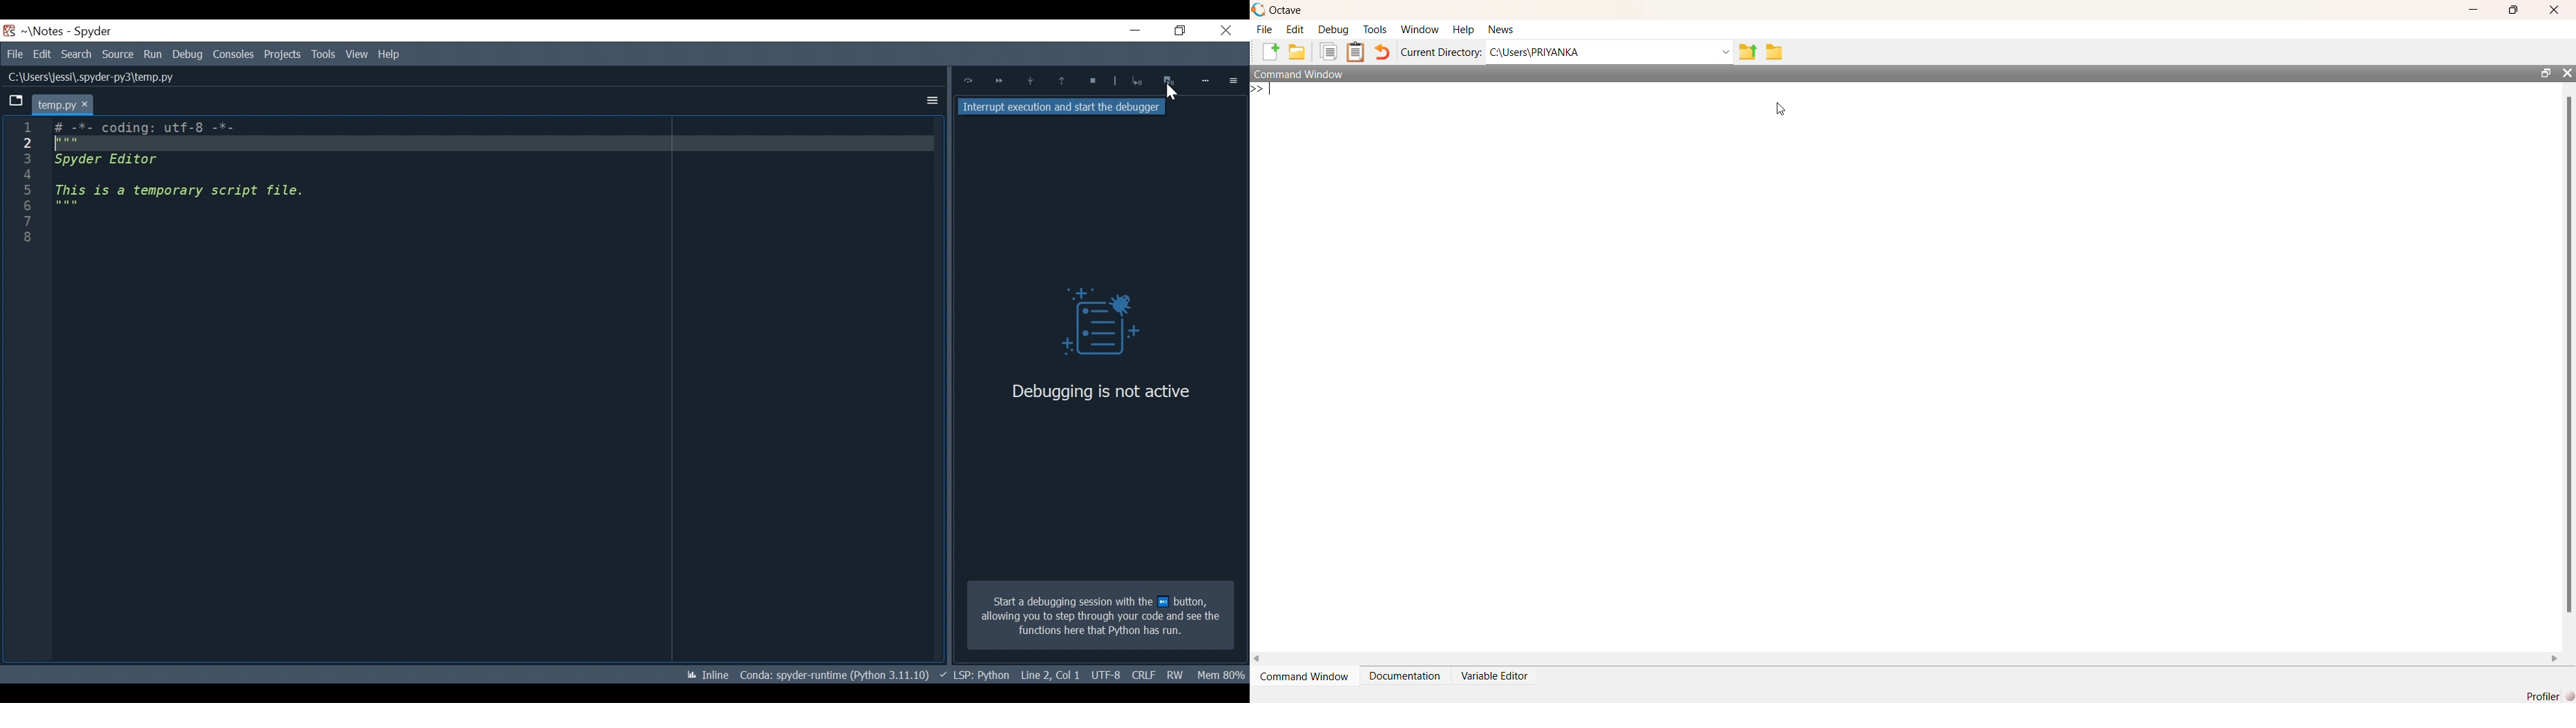 The width and height of the screenshot is (2576, 728). What do you see at coordinates (1207, 81) in the screenshot?
I see `More` at bounding box center [1207, 81].